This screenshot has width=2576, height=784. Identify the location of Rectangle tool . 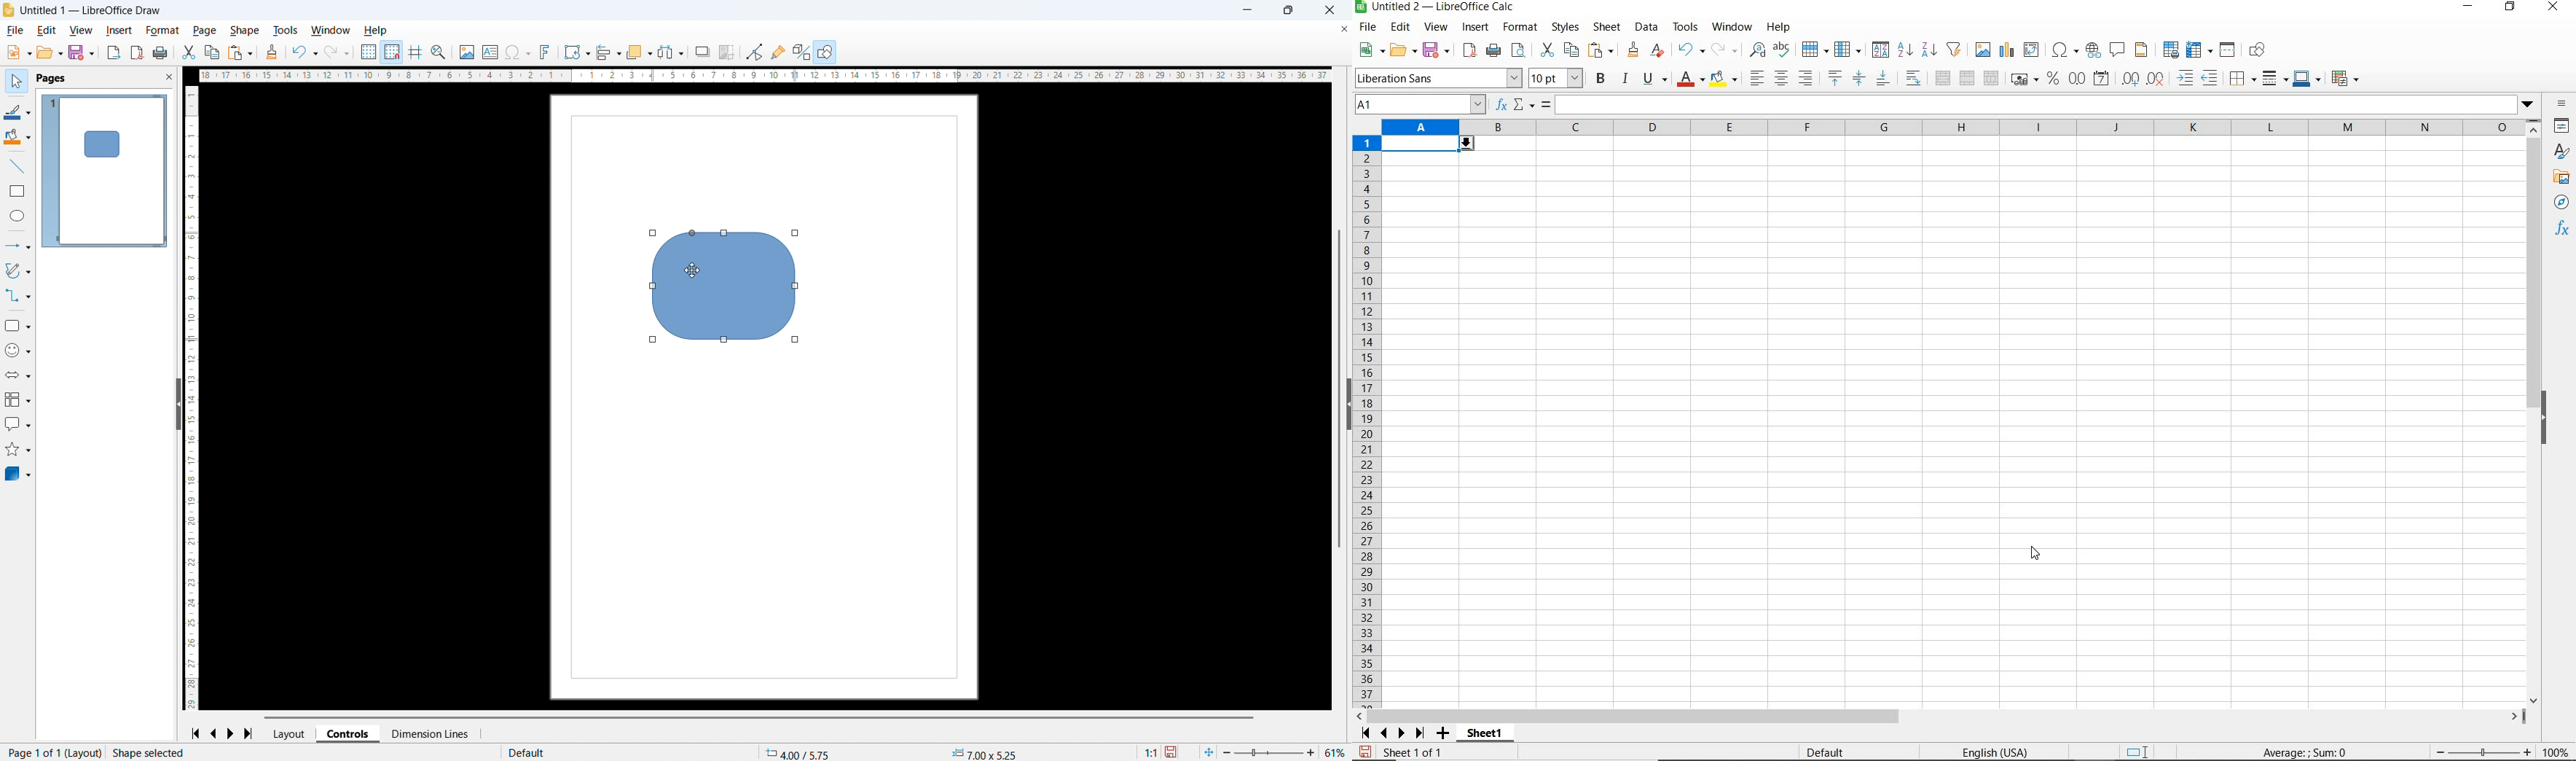
(18, 190).